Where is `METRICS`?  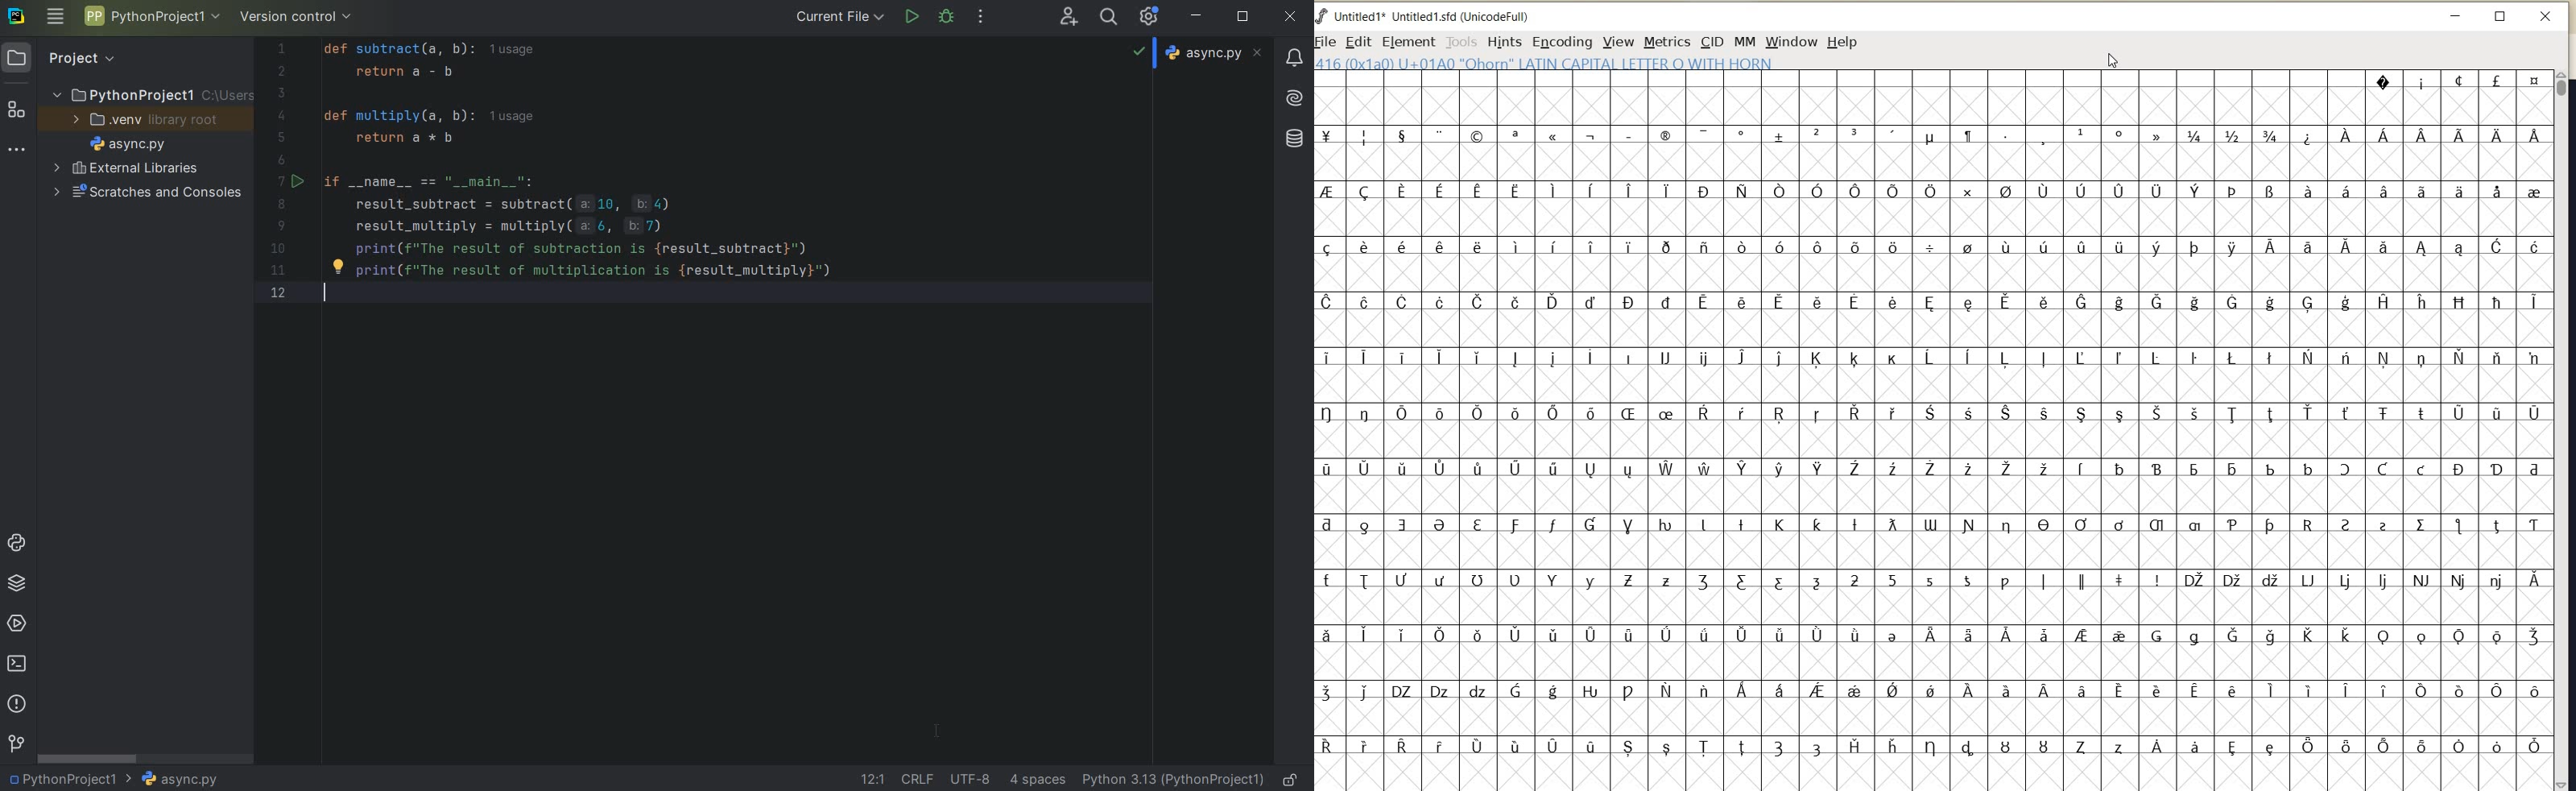
METRICS is located at coordinates (1666, 43).